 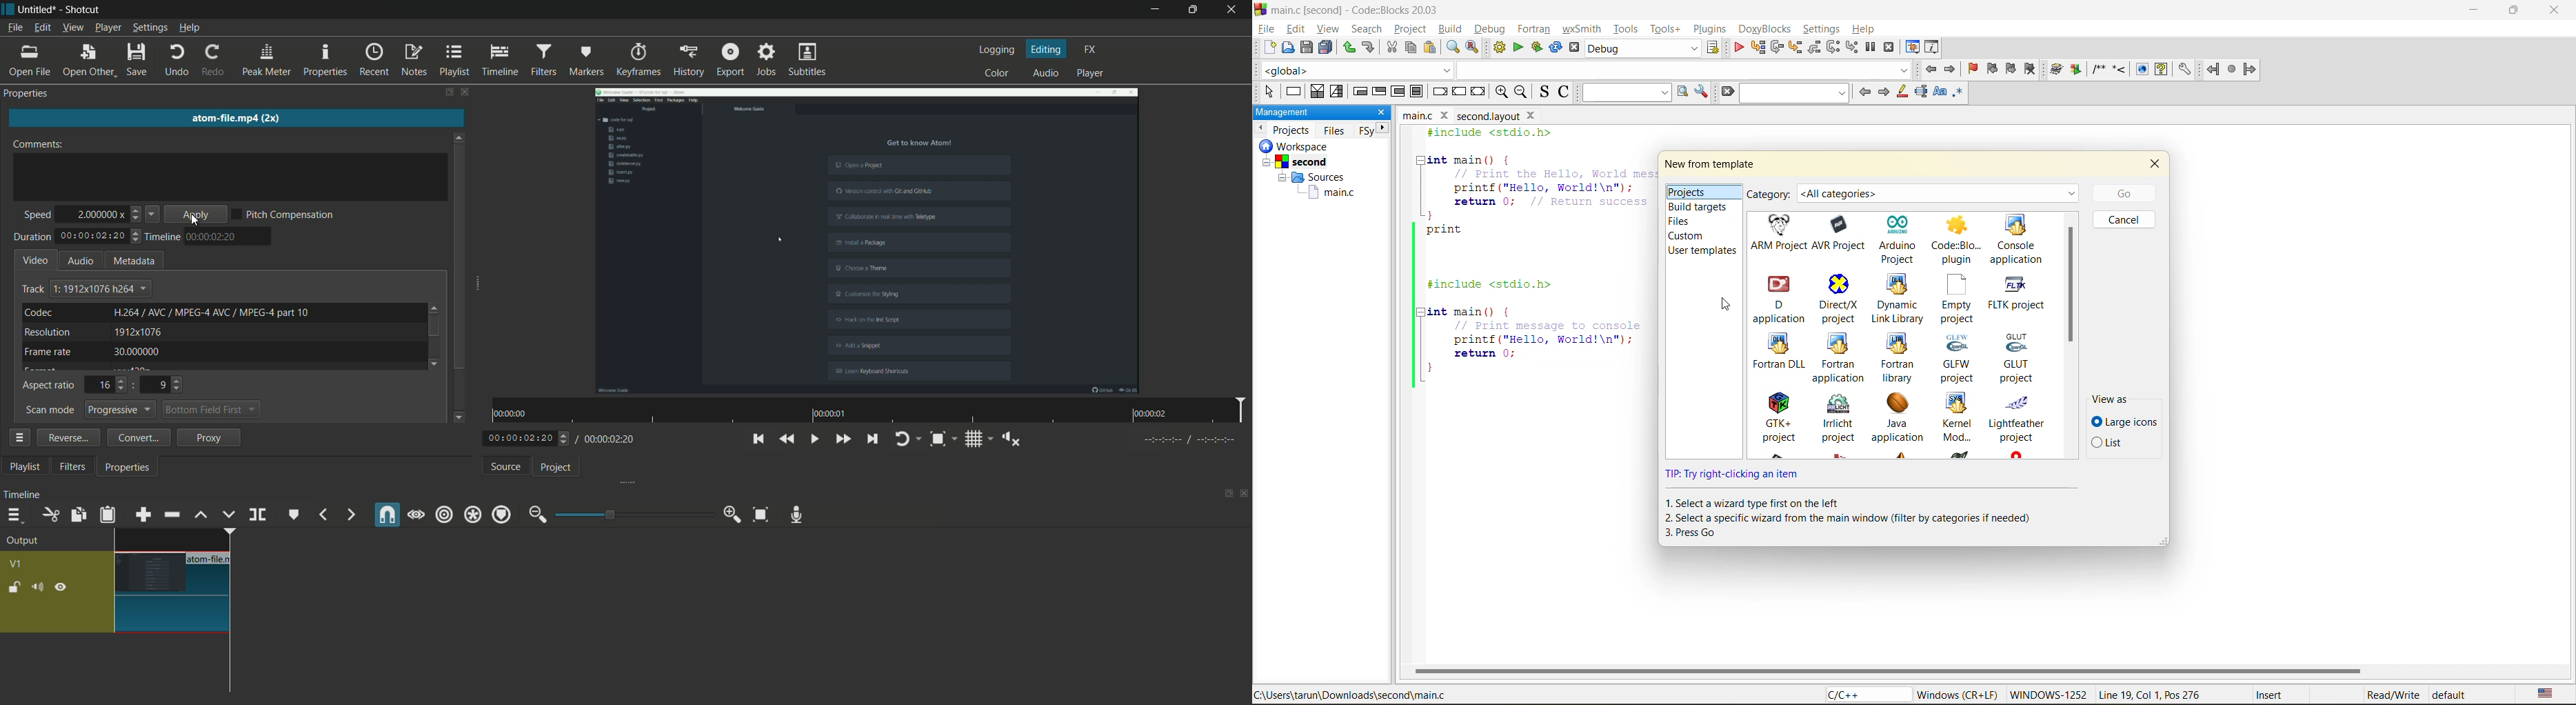 I want to click on dynamic link library, so click(x=1900, y=297).